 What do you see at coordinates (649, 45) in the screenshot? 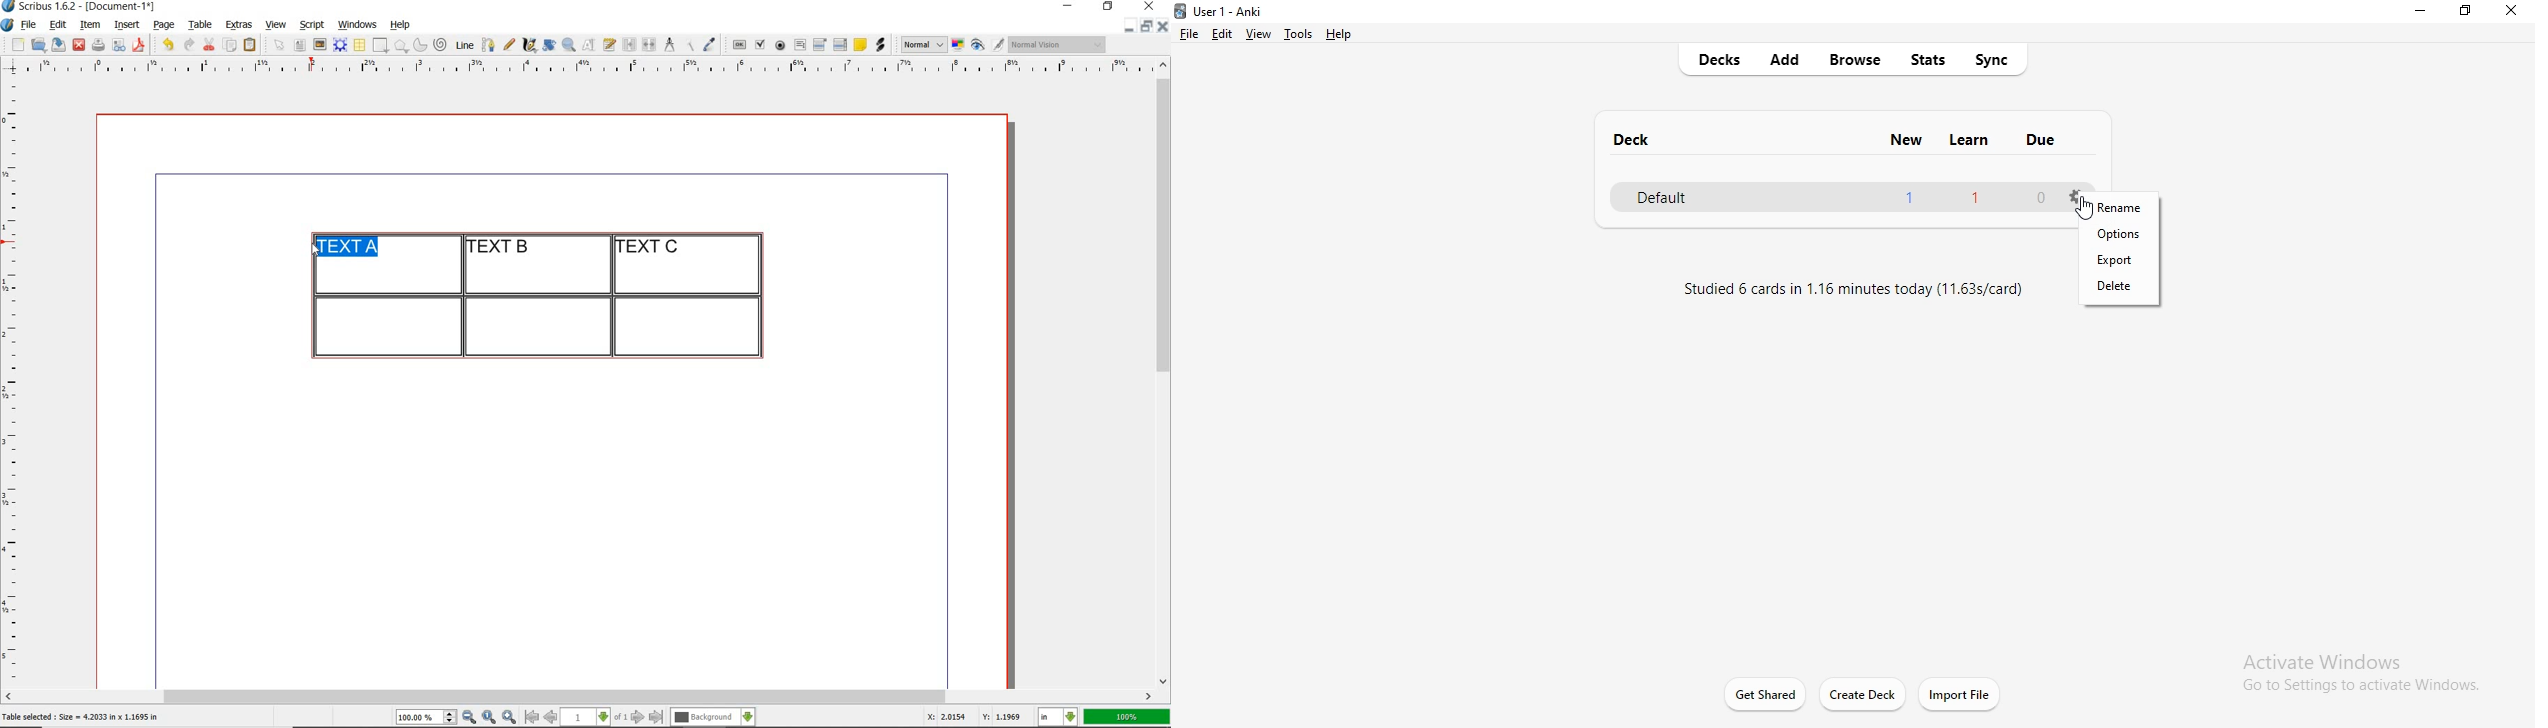
I see `unlink text frames` at bounding box center [649, 45].